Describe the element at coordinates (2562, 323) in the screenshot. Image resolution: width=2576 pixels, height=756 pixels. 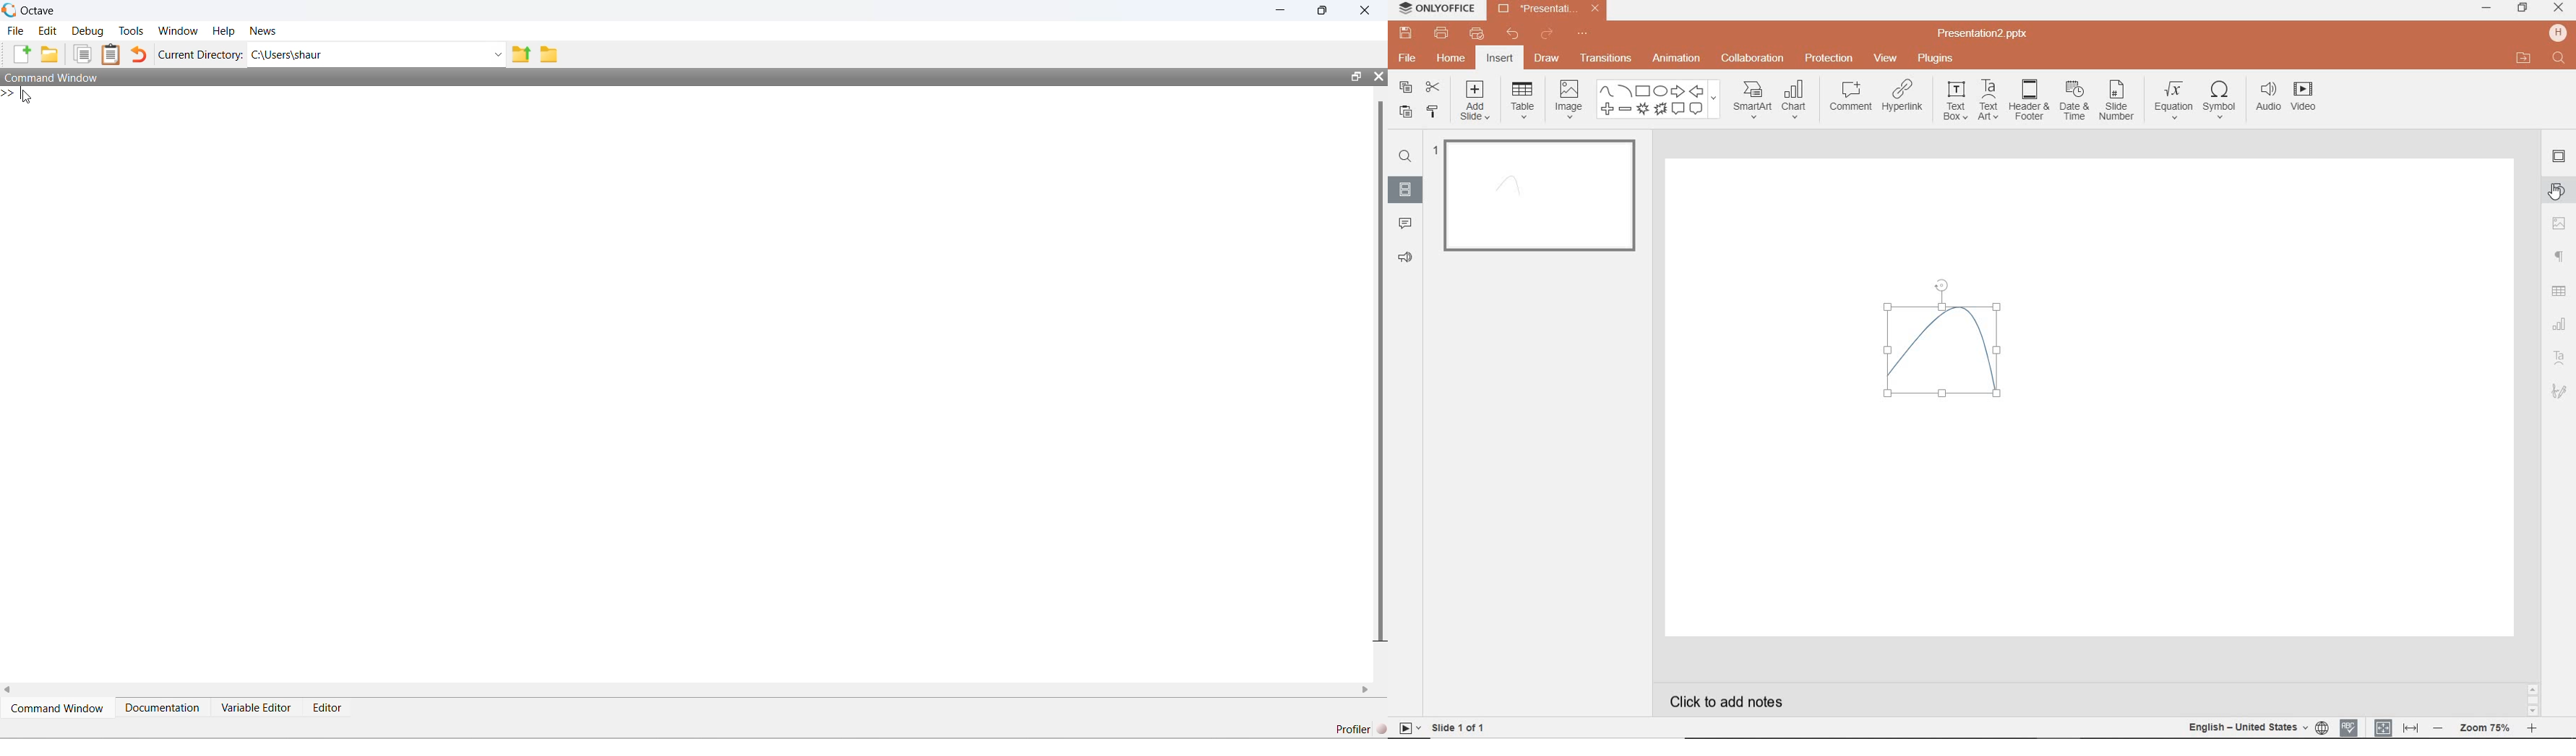
I see `CHART SETTINGS` at that location.